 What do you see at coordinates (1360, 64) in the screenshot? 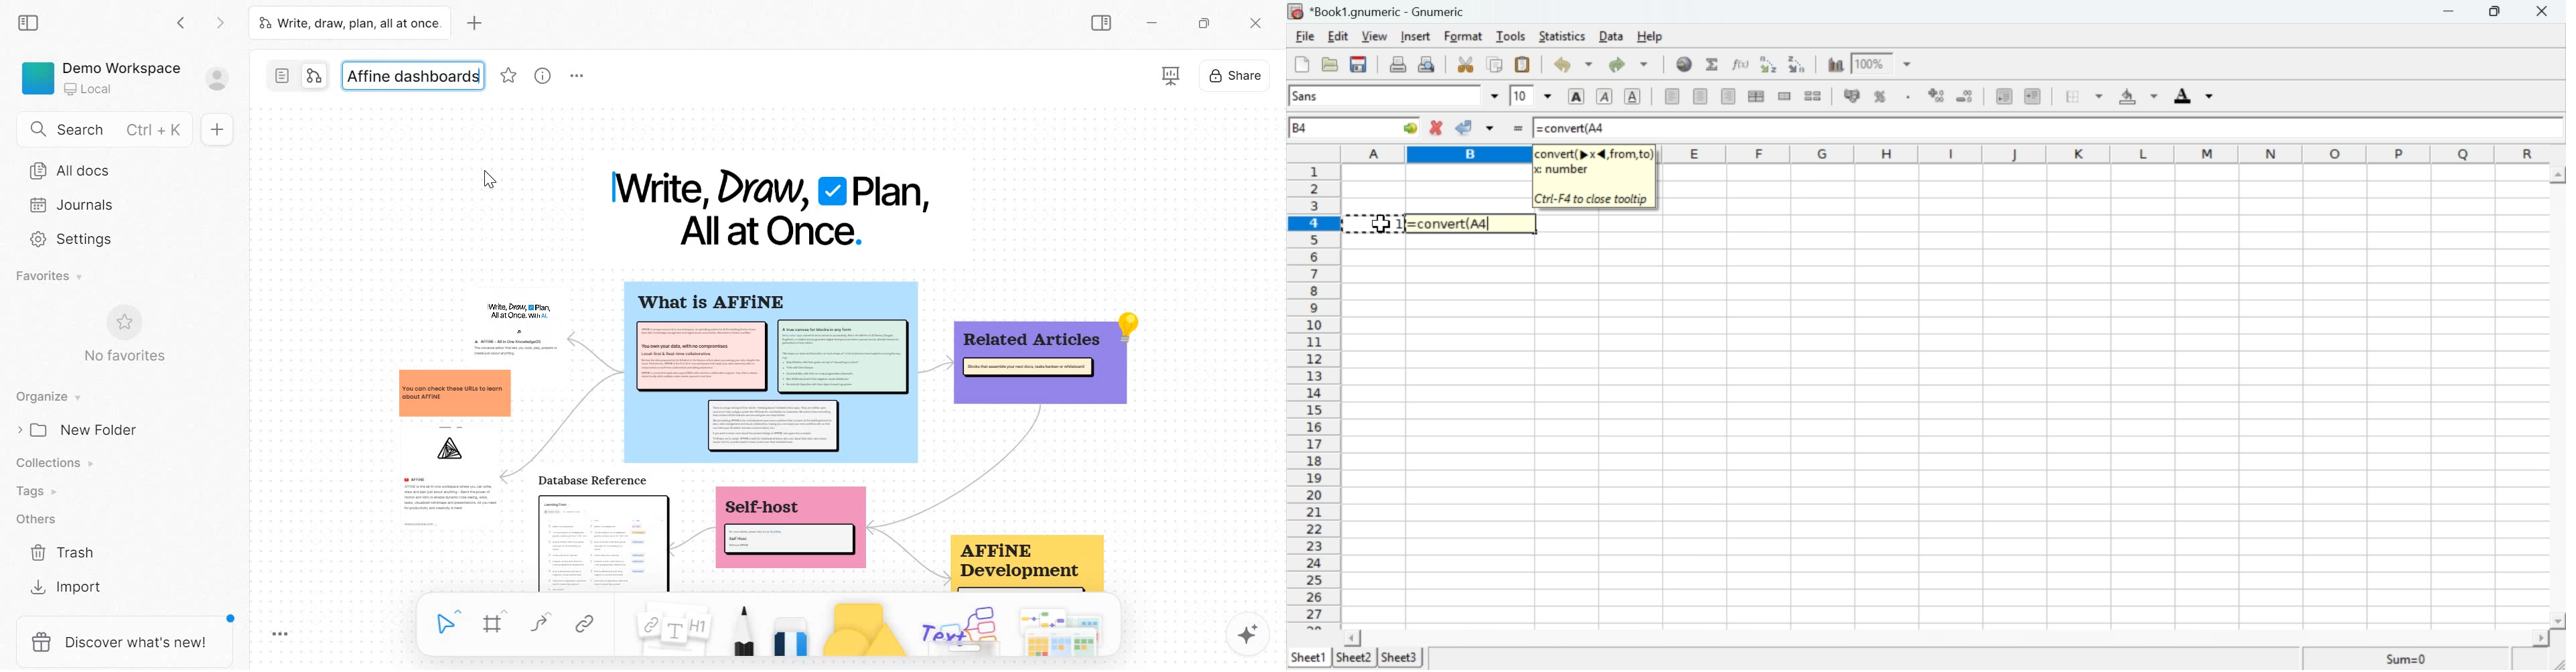
I see `Save the current workbook` at bounding box center [1360, 64].